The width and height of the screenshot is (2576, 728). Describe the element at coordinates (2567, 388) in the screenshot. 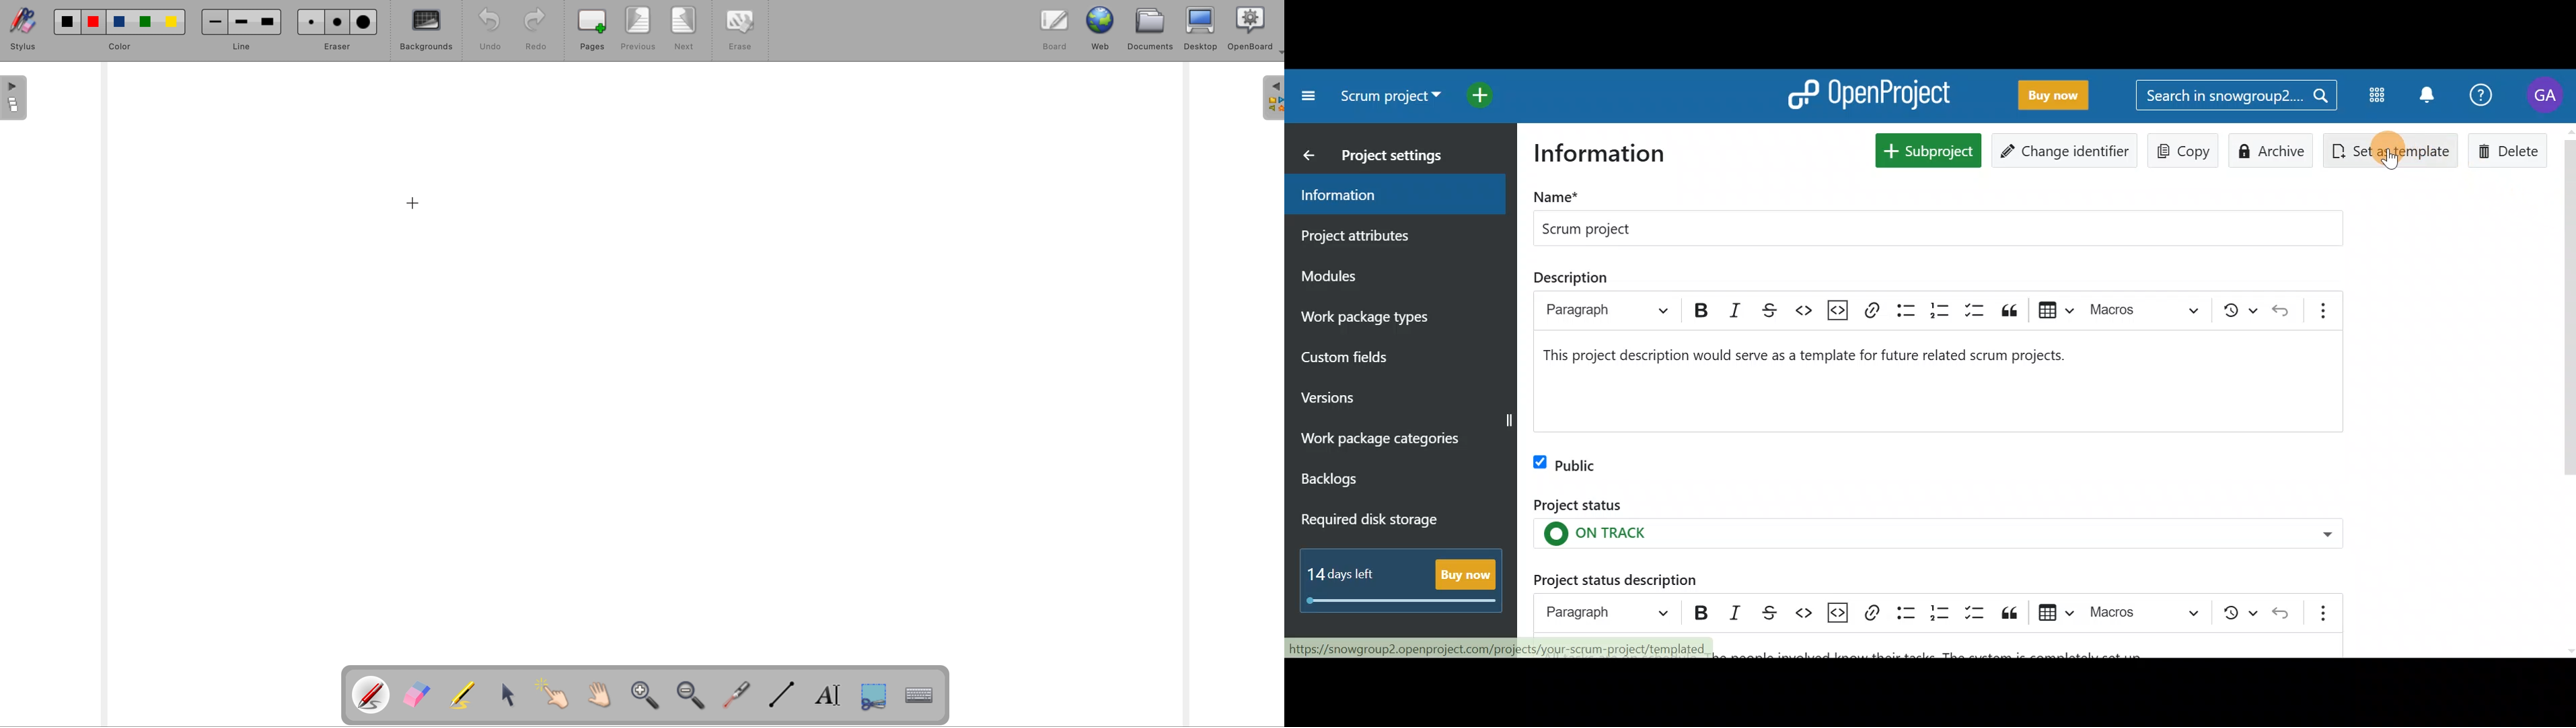

I see `scroll bar` at that location.